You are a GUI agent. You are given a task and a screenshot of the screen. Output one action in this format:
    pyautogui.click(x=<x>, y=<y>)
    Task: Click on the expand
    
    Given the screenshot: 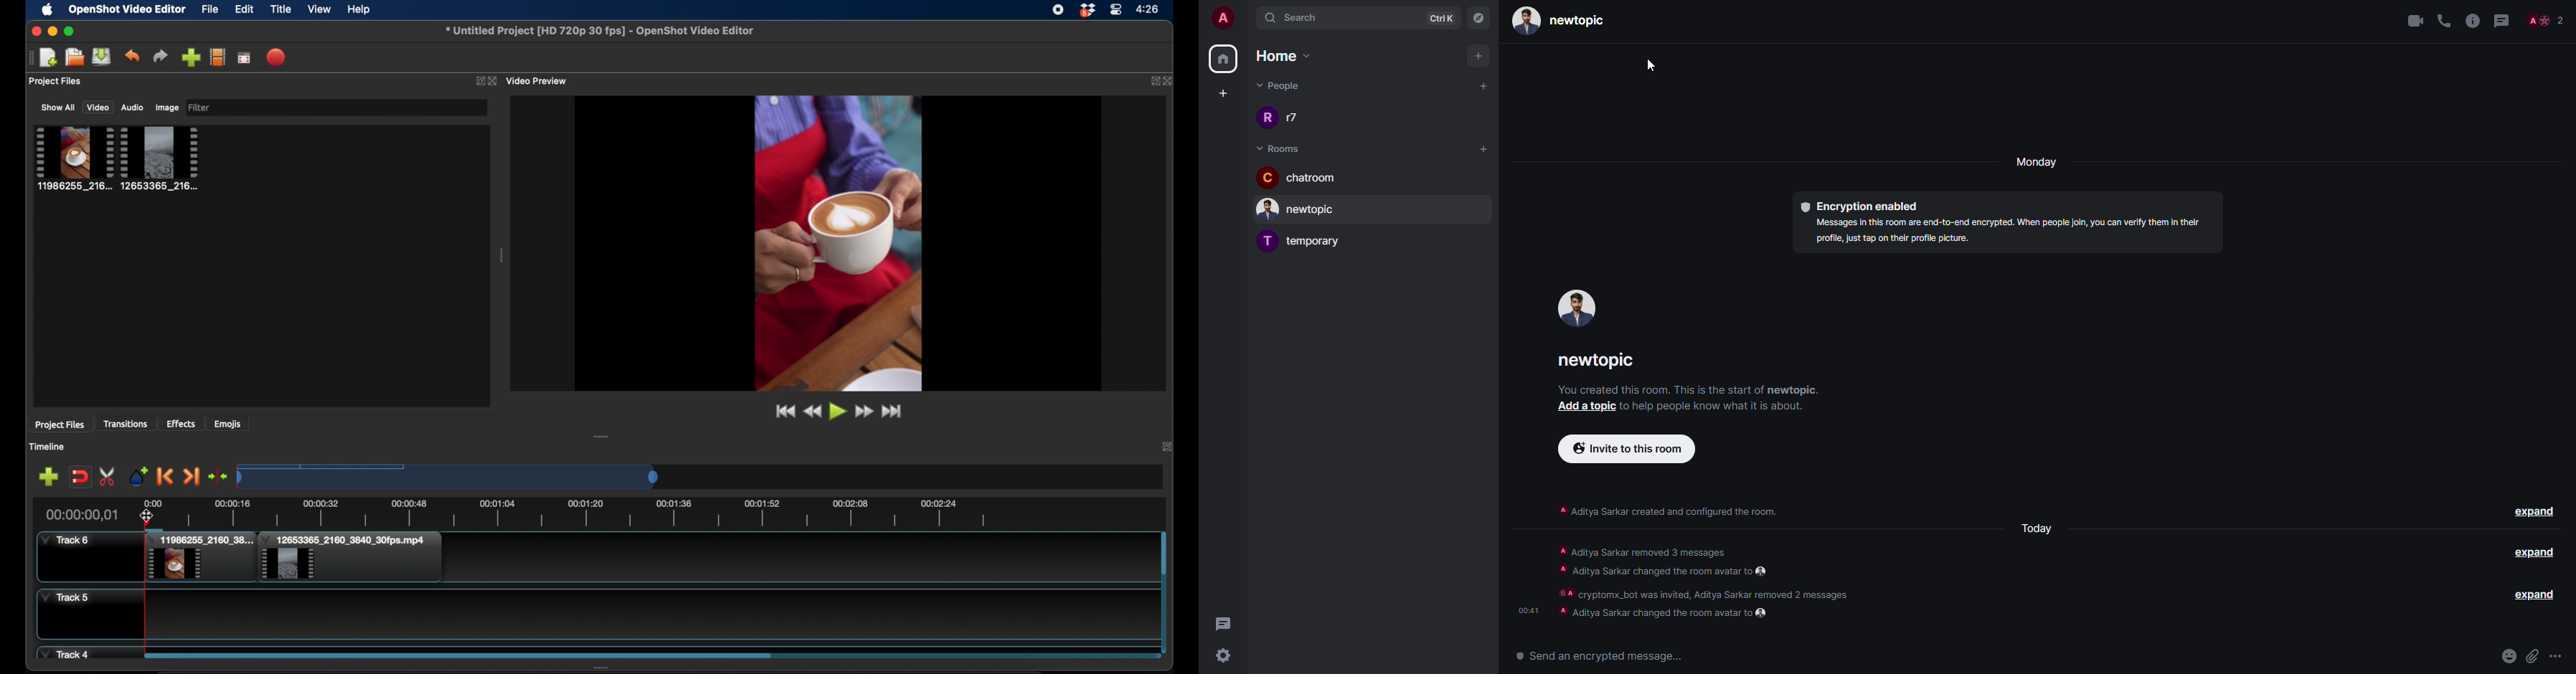 What is the action you would take?
    pyautogui.click(x=2533, y=511)
    